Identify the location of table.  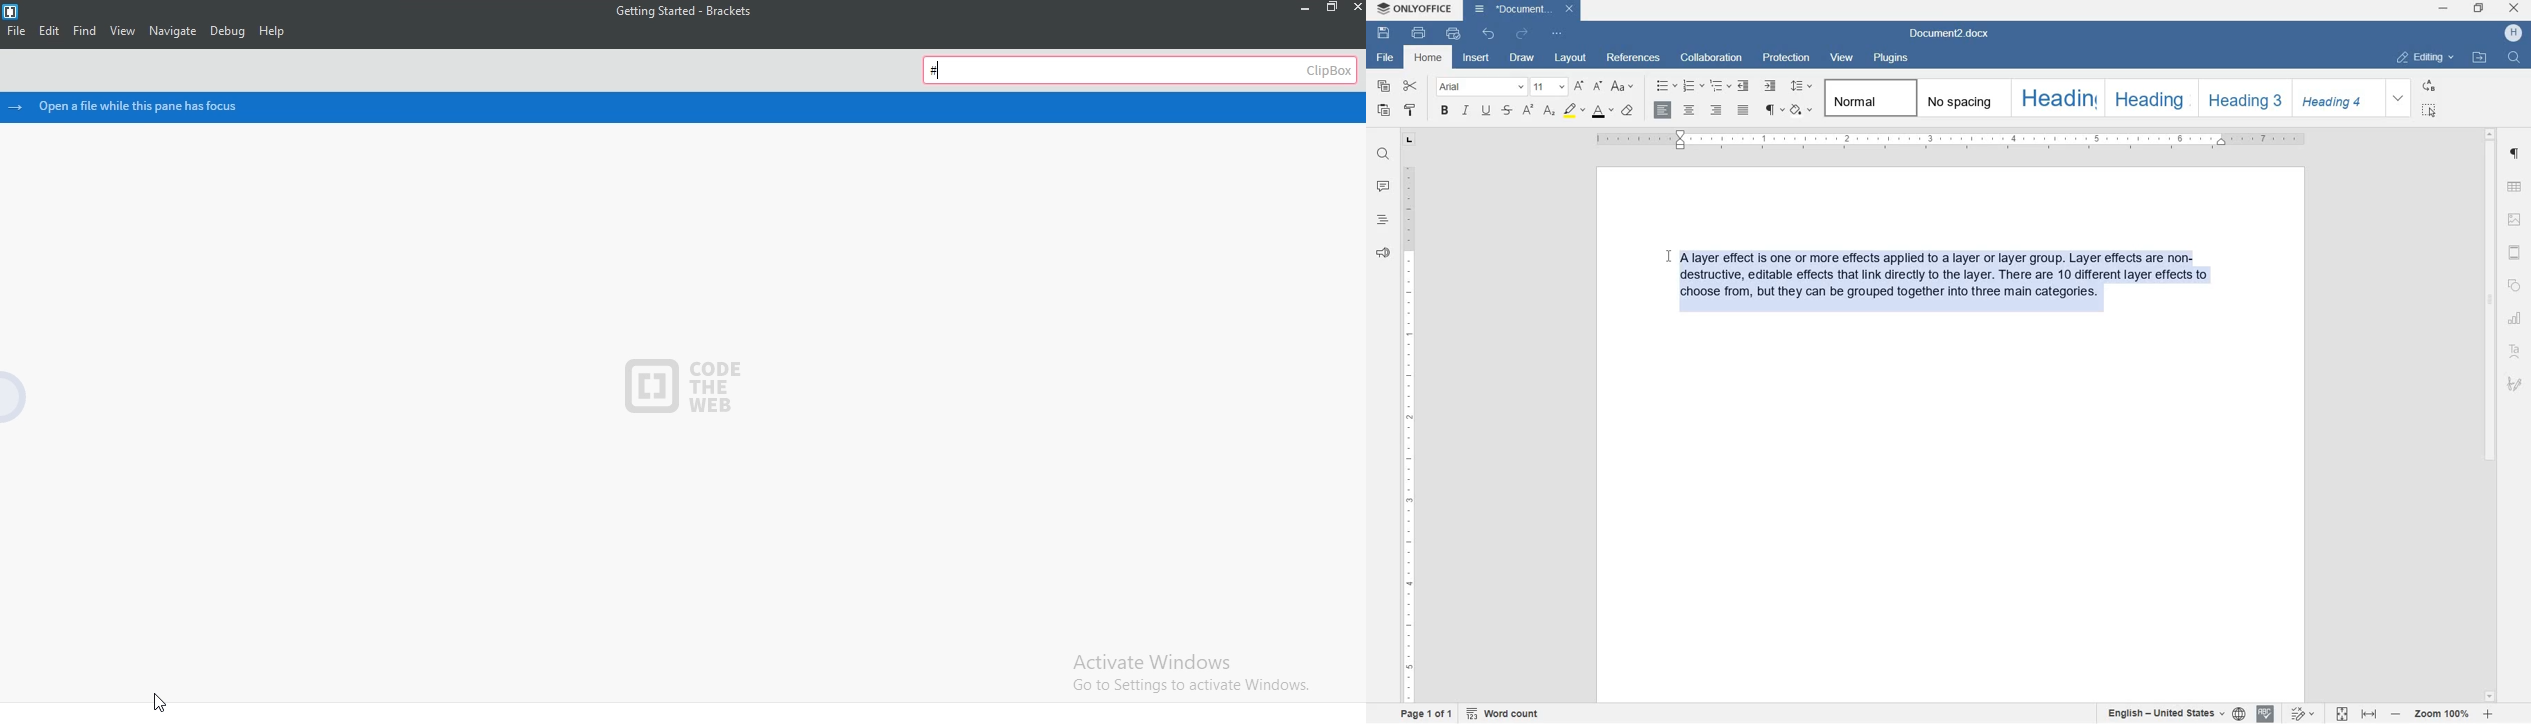
(2515, 187).